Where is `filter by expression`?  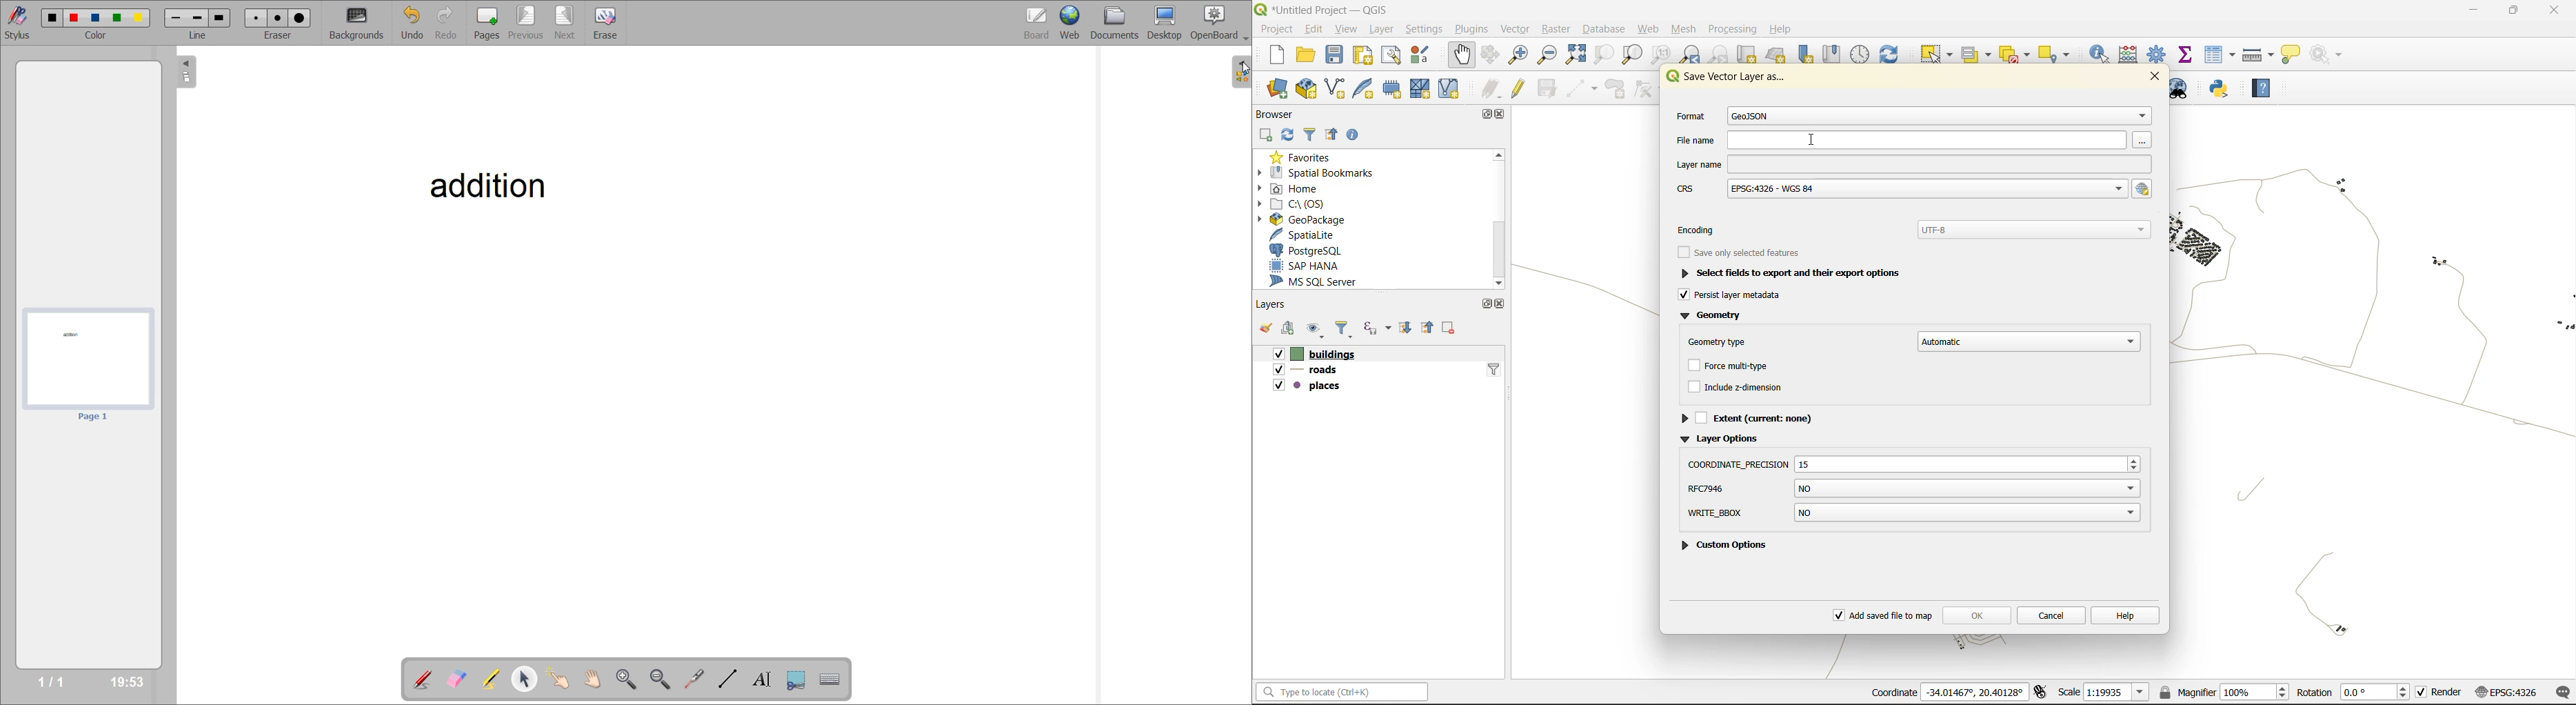
filter by expression is located at coordinates (1377, 329).